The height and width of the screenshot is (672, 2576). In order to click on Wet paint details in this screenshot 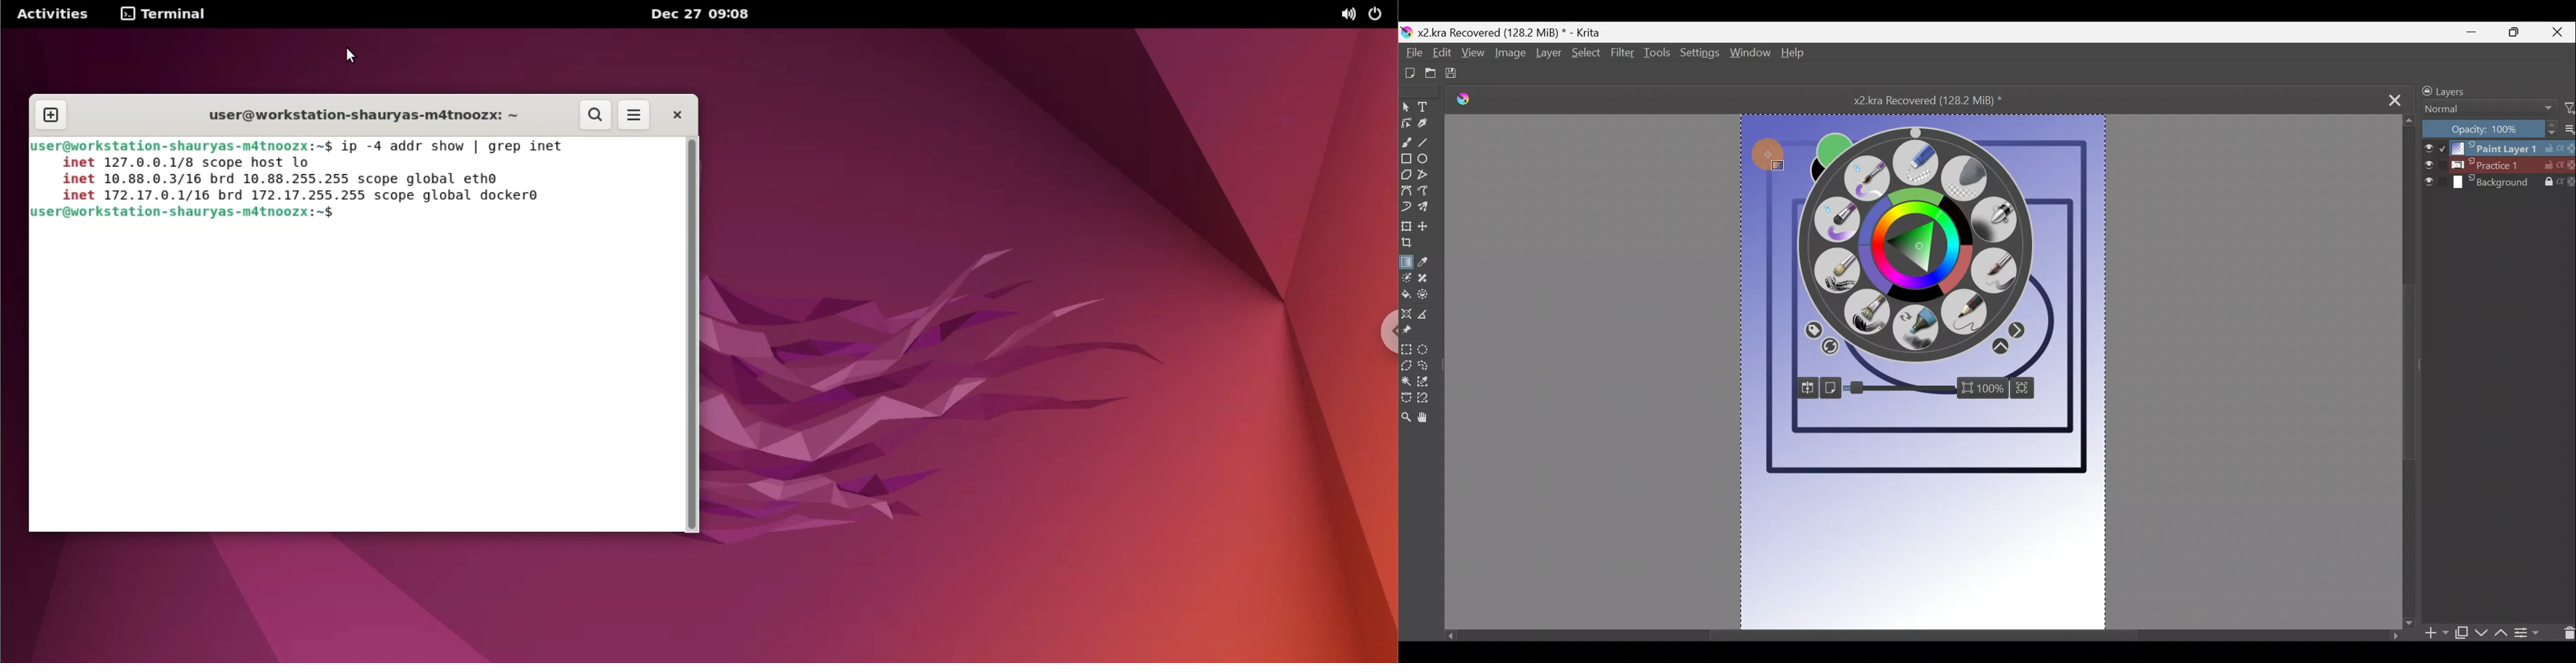, I will do `click(1871, 176)`.